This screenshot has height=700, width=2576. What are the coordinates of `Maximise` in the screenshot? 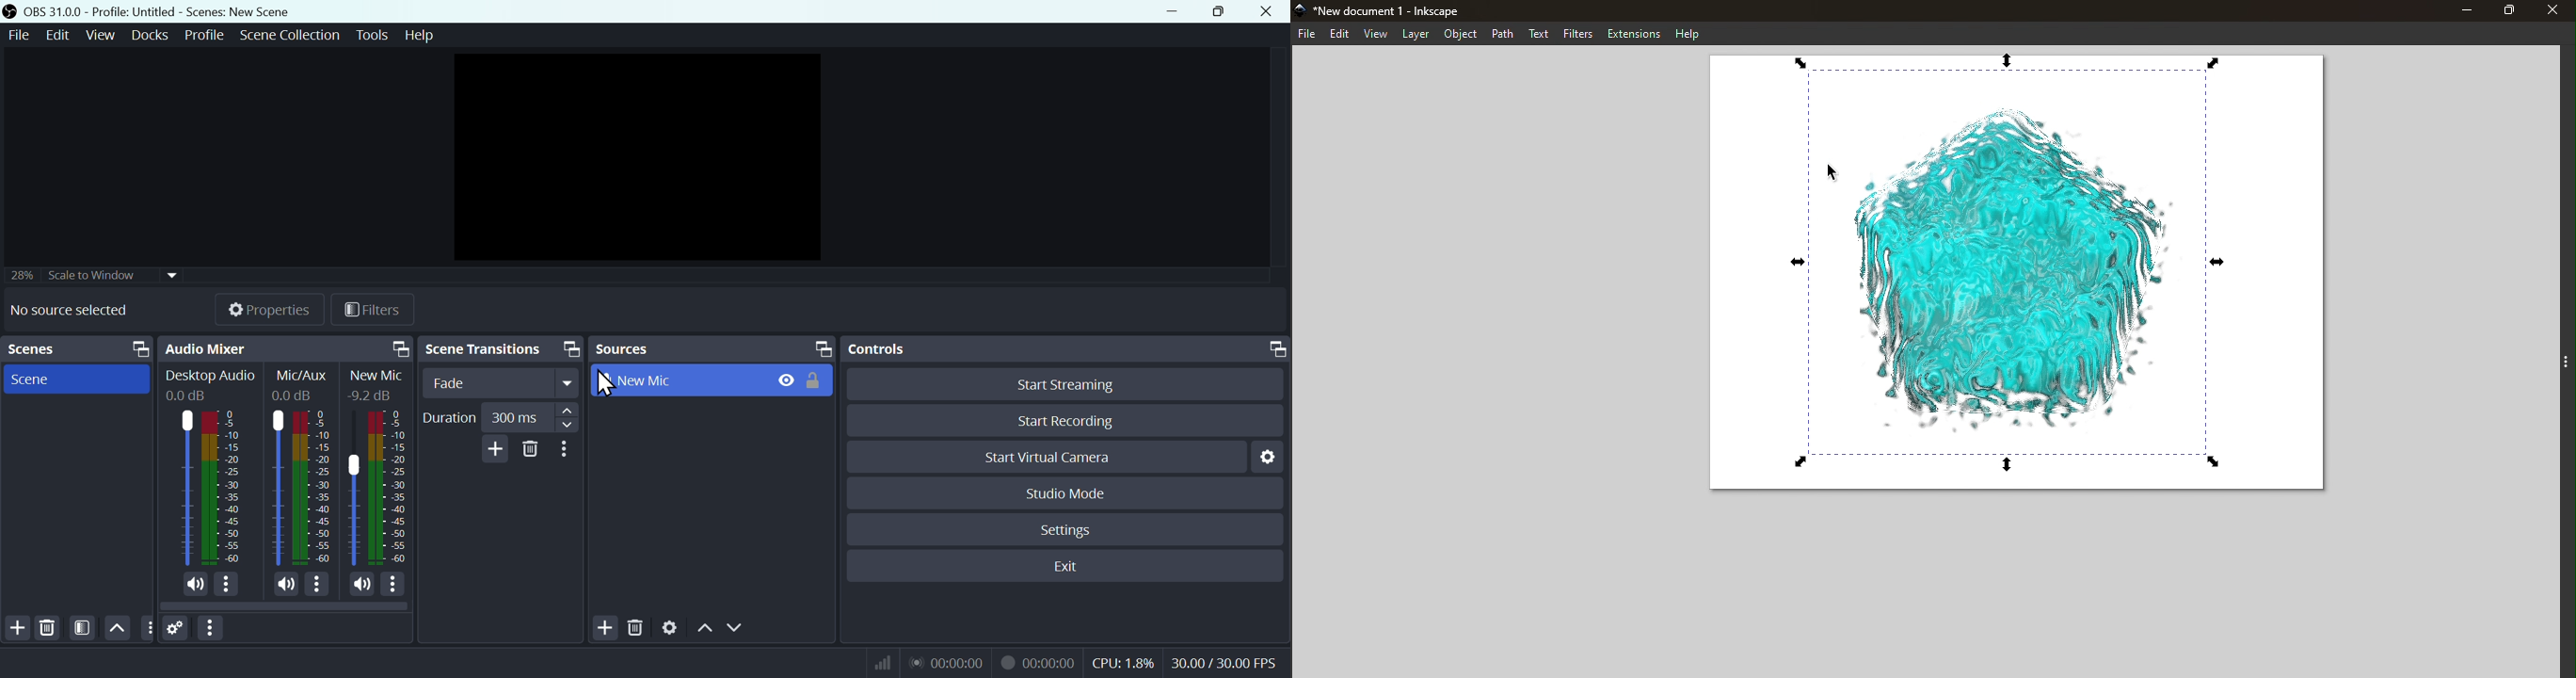 It's located at (1222, 13).